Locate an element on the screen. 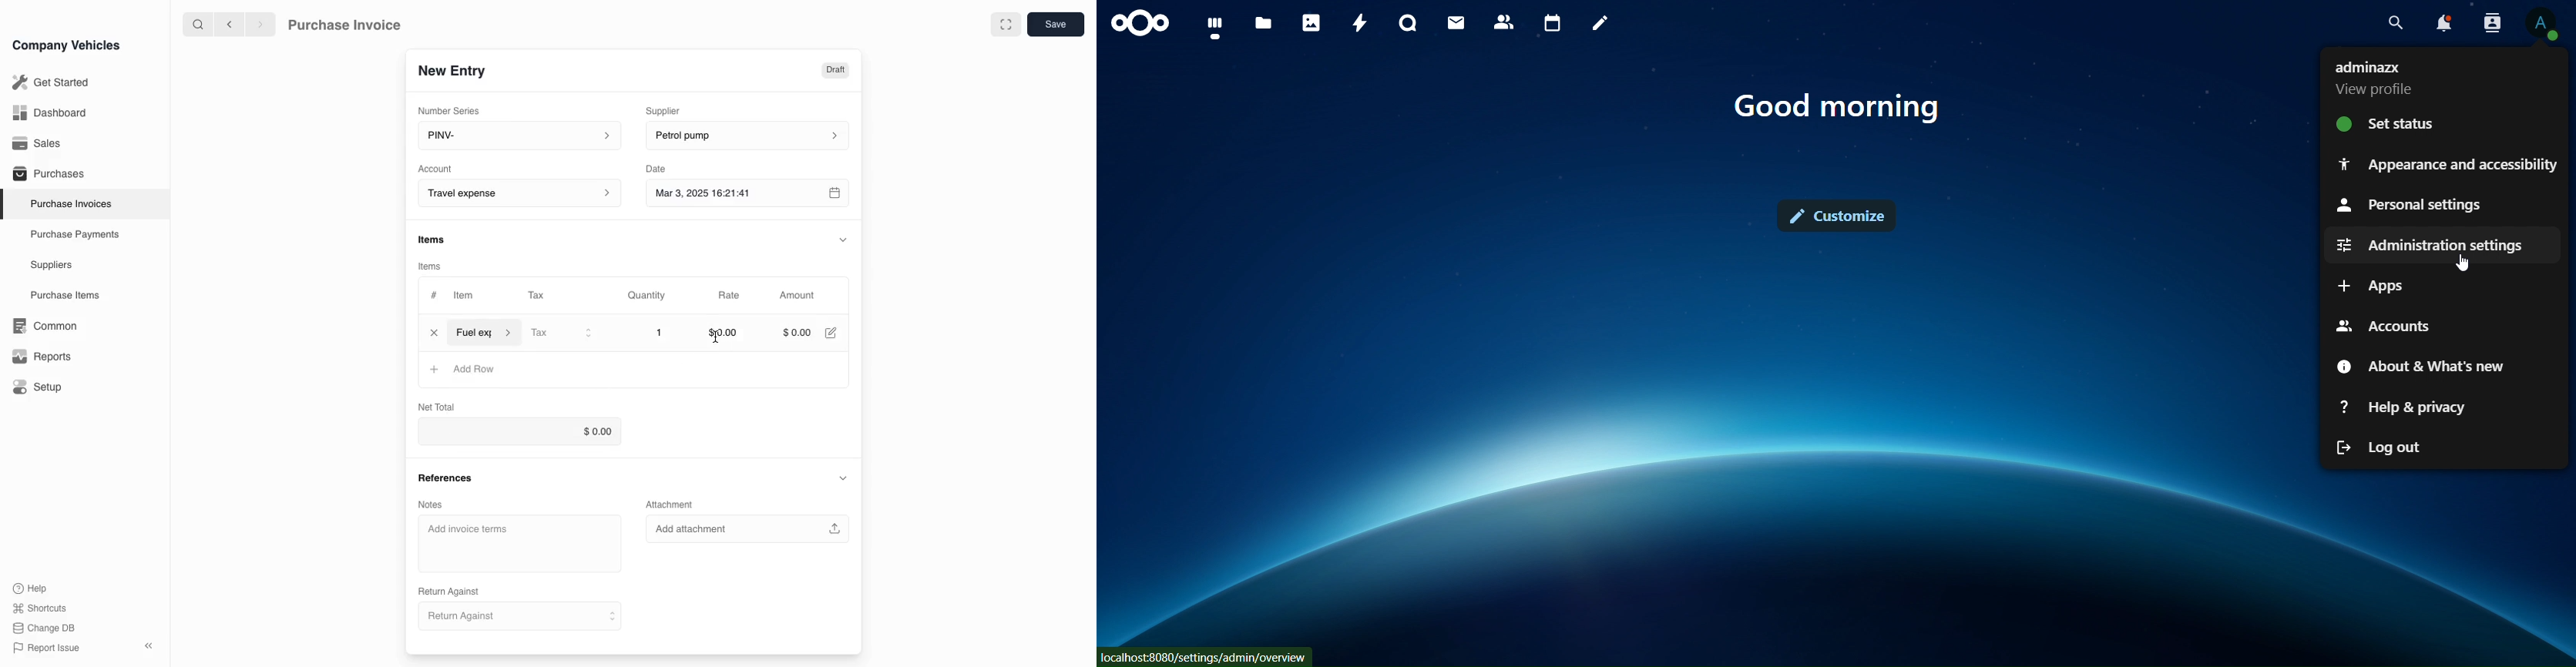 The height and width of the screenshot is (672, 2576). set status is located at coordinates (2410, 124).